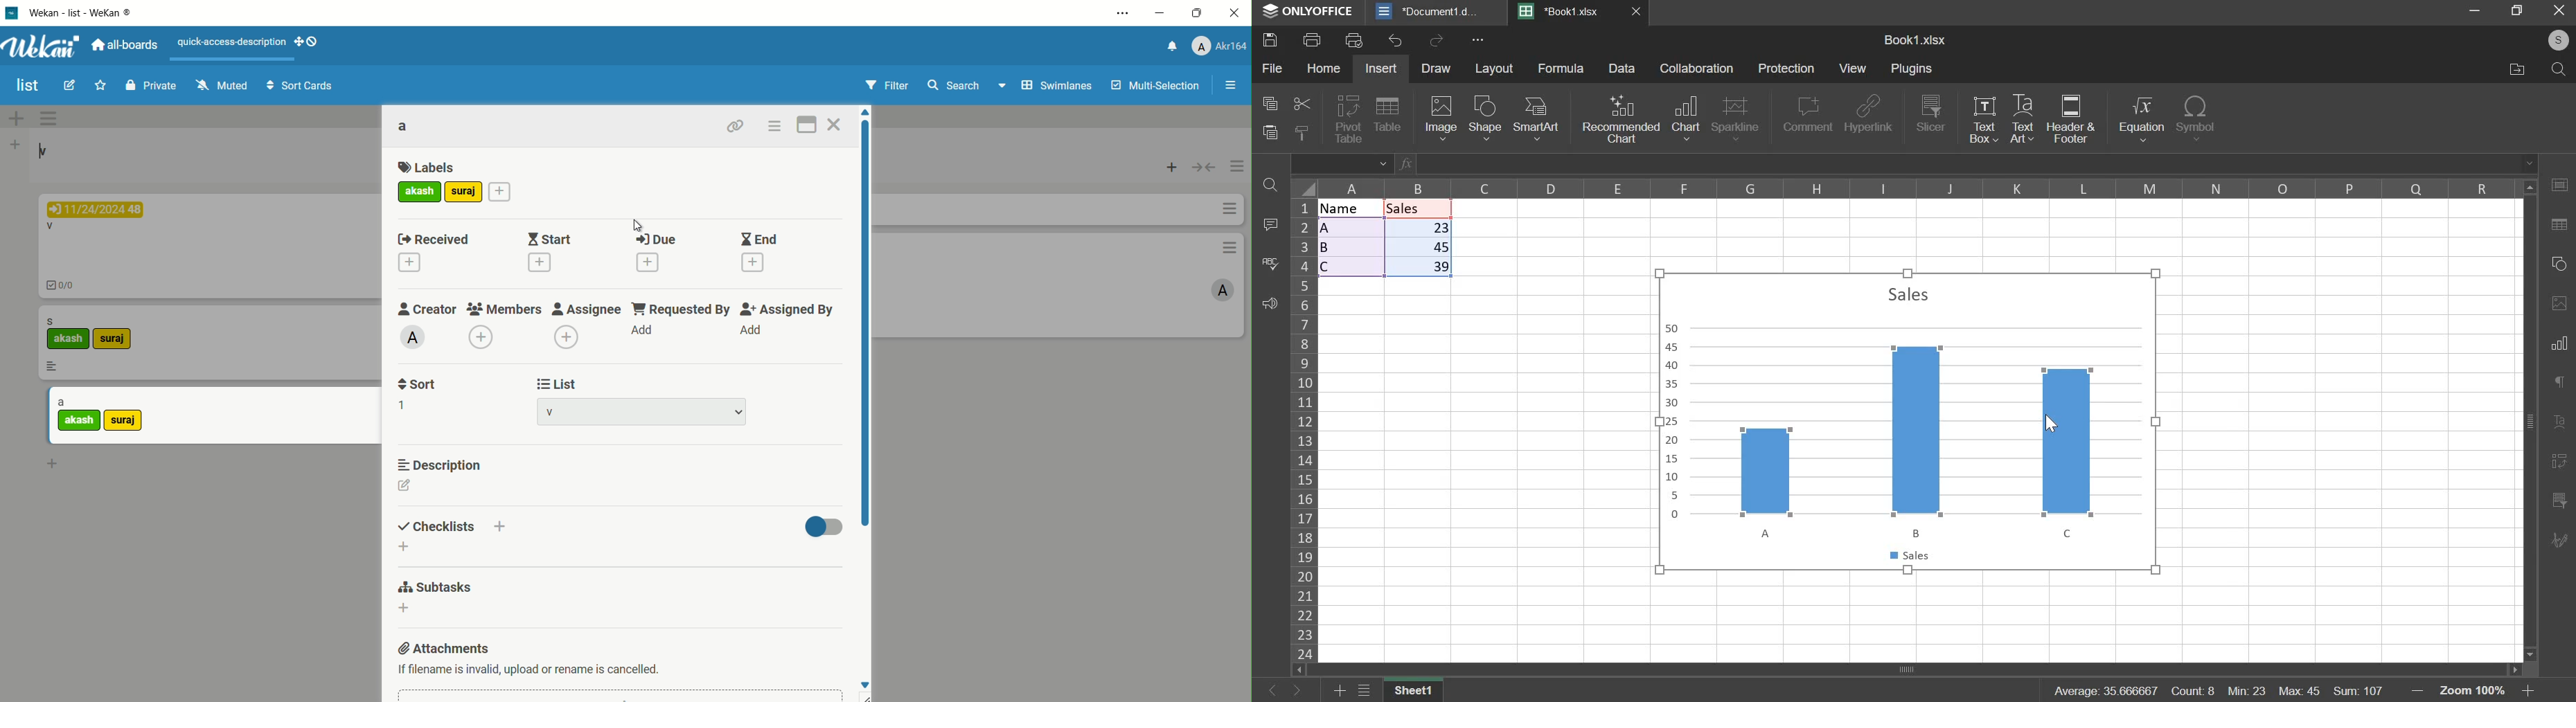  I want to click on columns, so click(1904, 186).